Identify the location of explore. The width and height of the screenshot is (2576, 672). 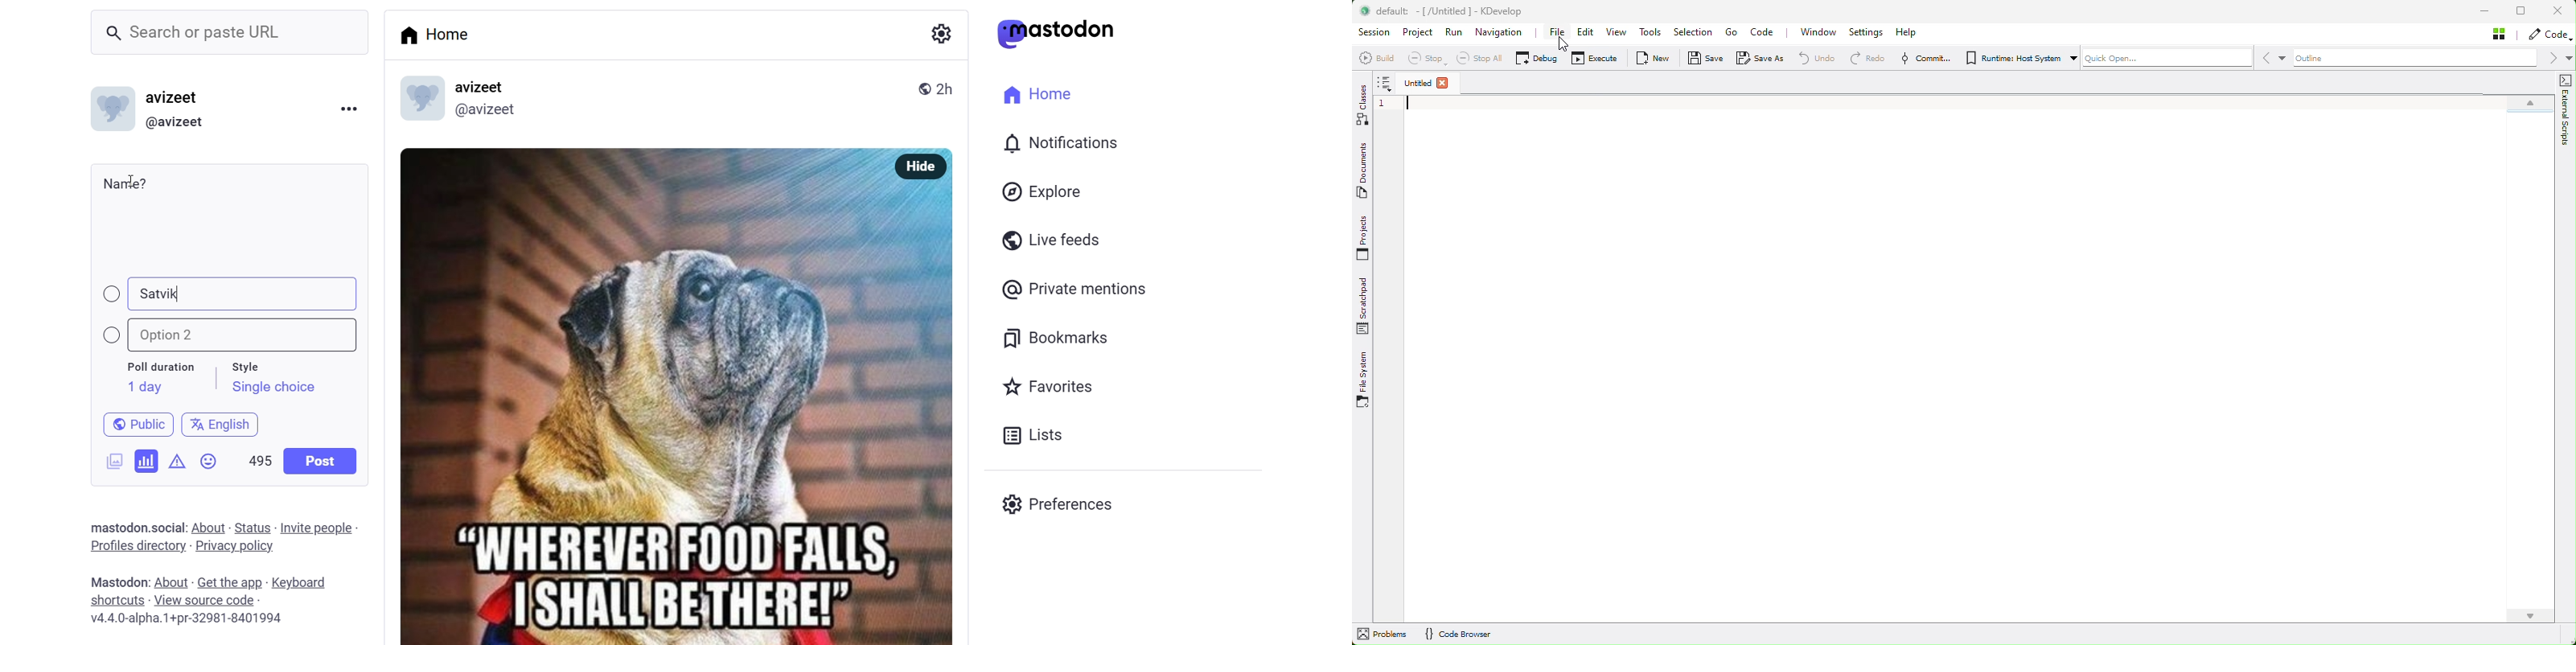
(1045, 191).